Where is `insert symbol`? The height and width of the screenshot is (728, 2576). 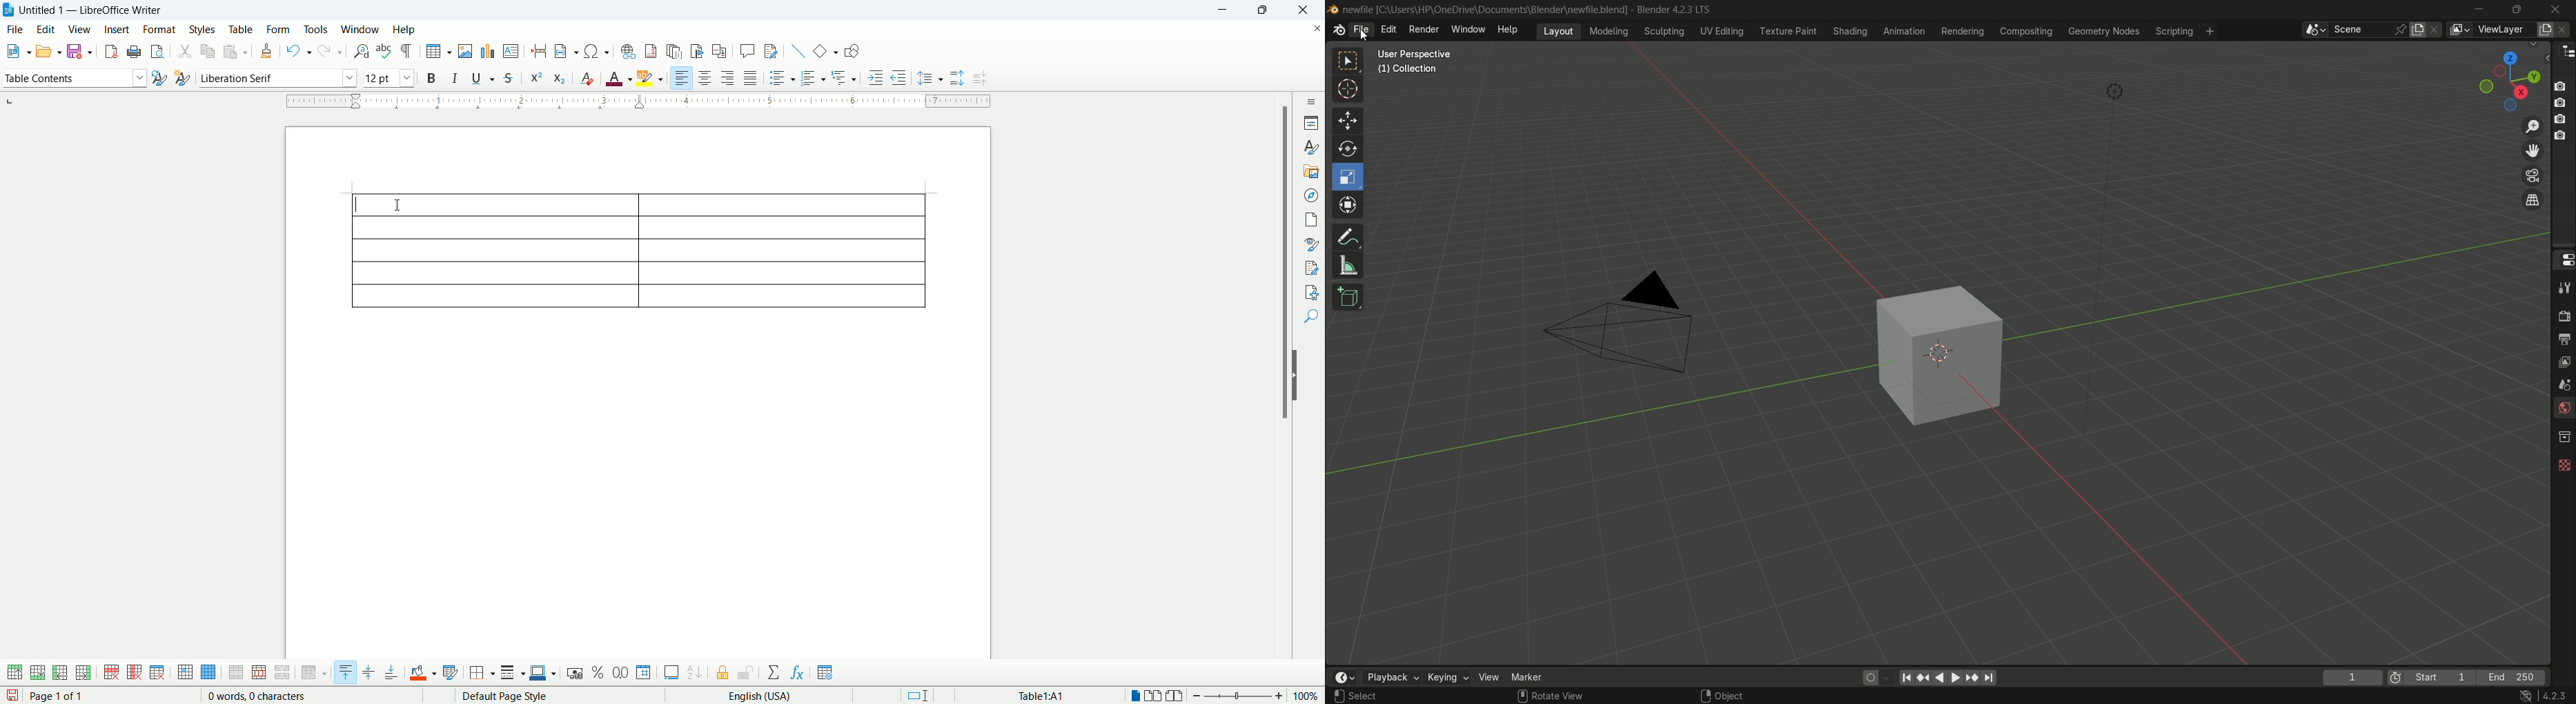 insert symbol is located at coordinates (598, 50).